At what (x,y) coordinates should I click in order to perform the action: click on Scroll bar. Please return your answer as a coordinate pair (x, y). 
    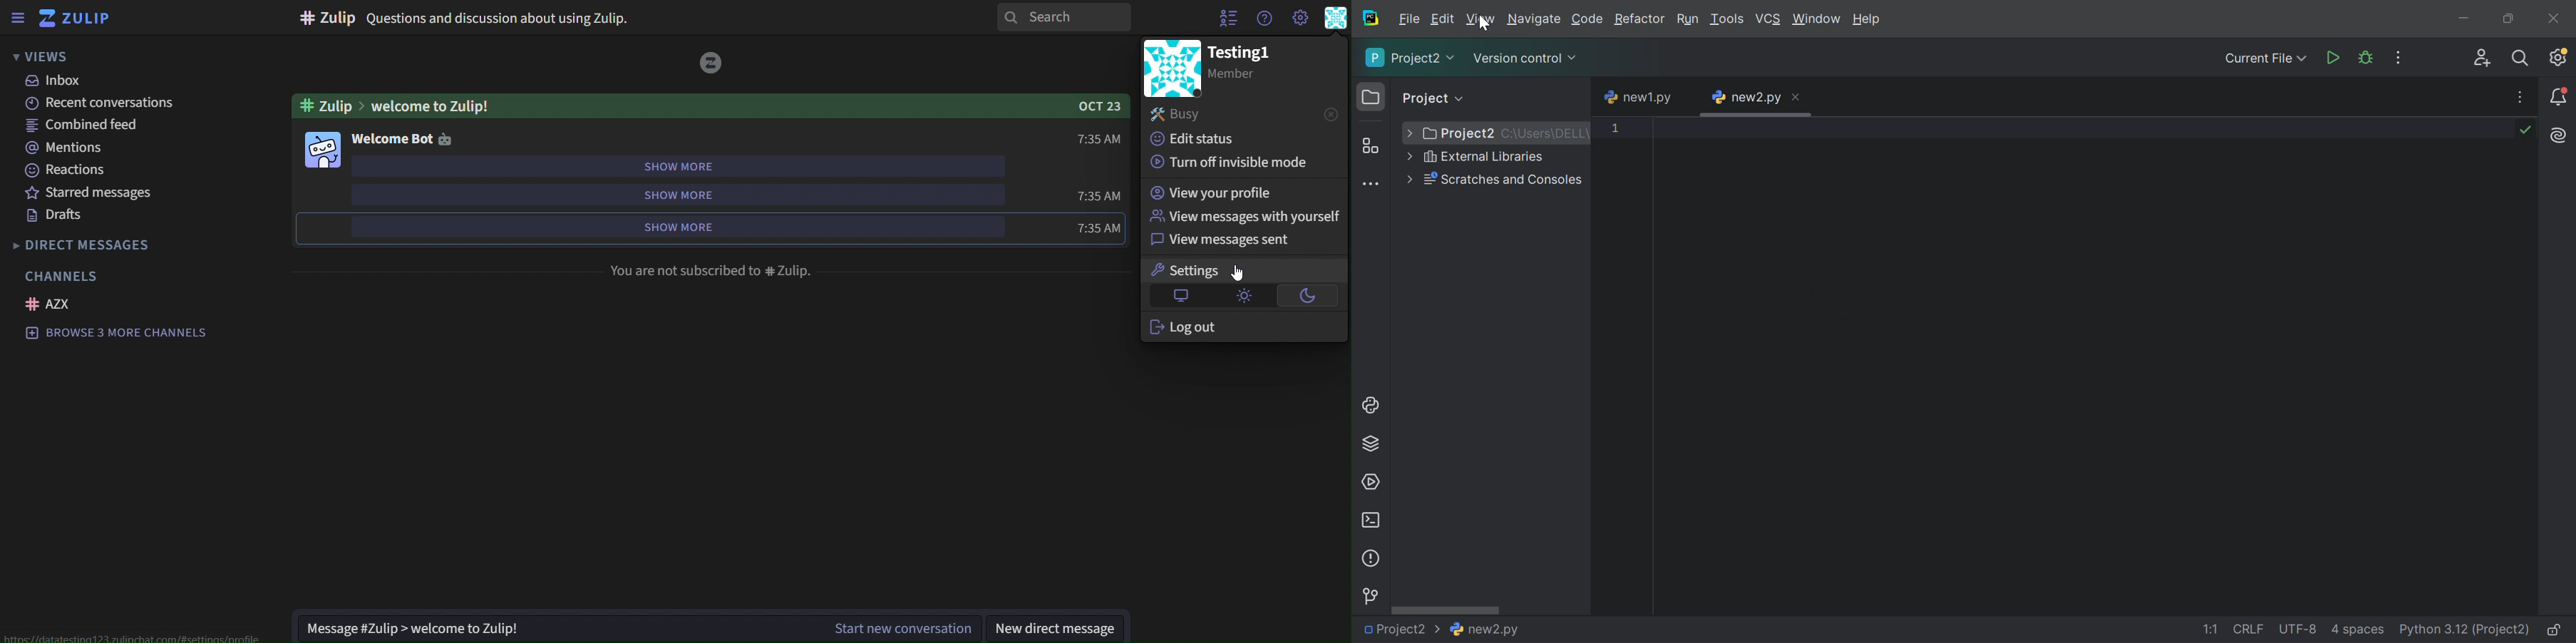
    Looking at the image, I should click on (1446, 610).